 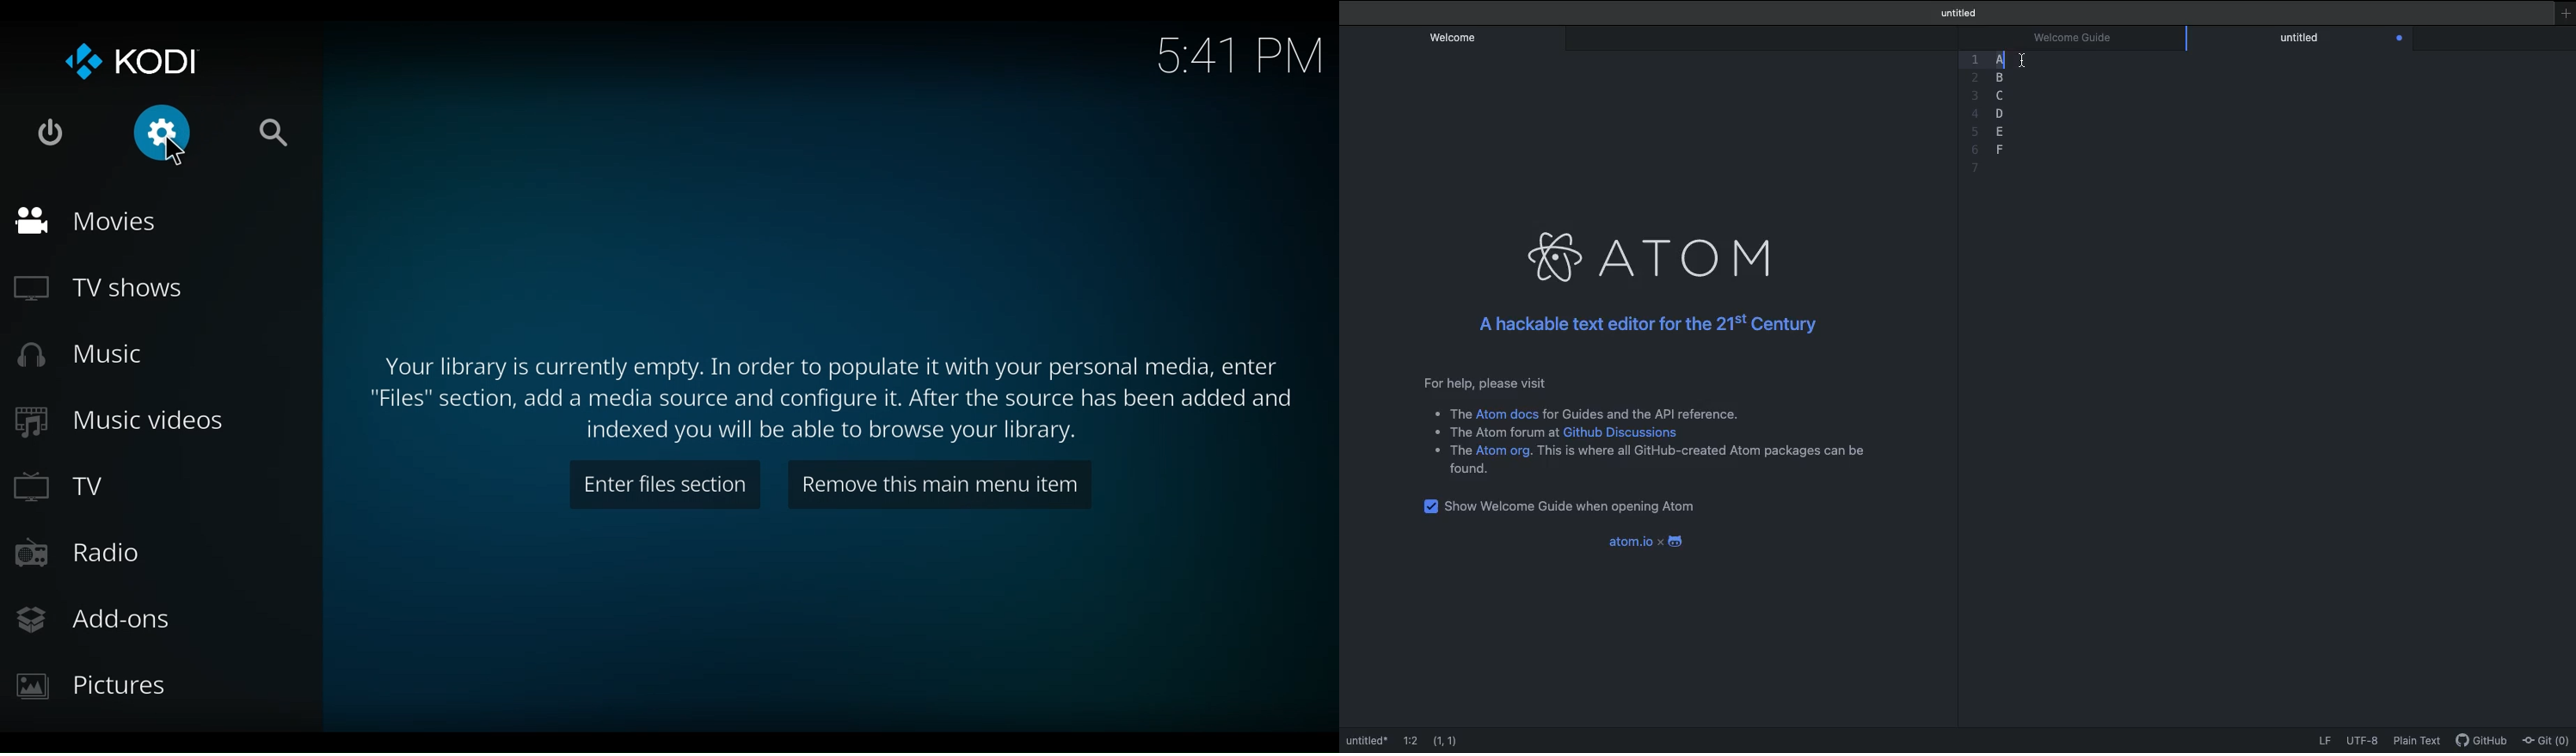 I want to click on Atom.io x android , so click(x=1645, y=537).